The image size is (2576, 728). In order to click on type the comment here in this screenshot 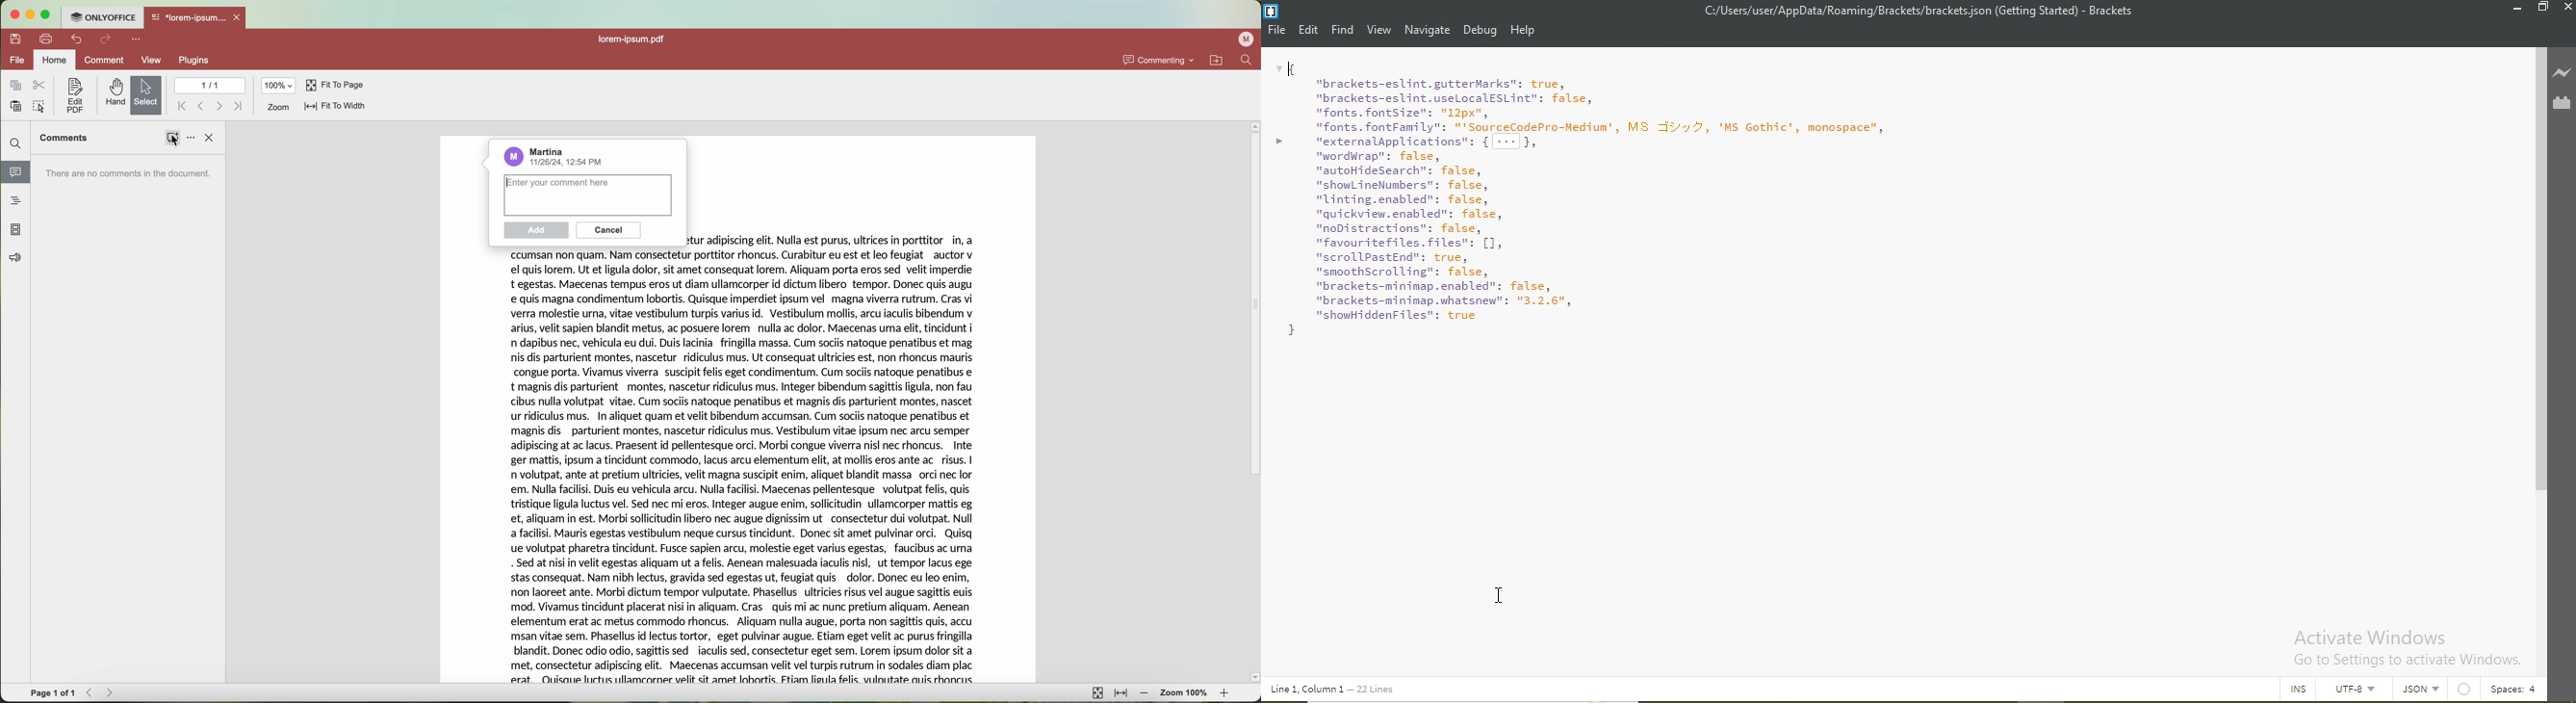, I will do `click(587, 196)`.